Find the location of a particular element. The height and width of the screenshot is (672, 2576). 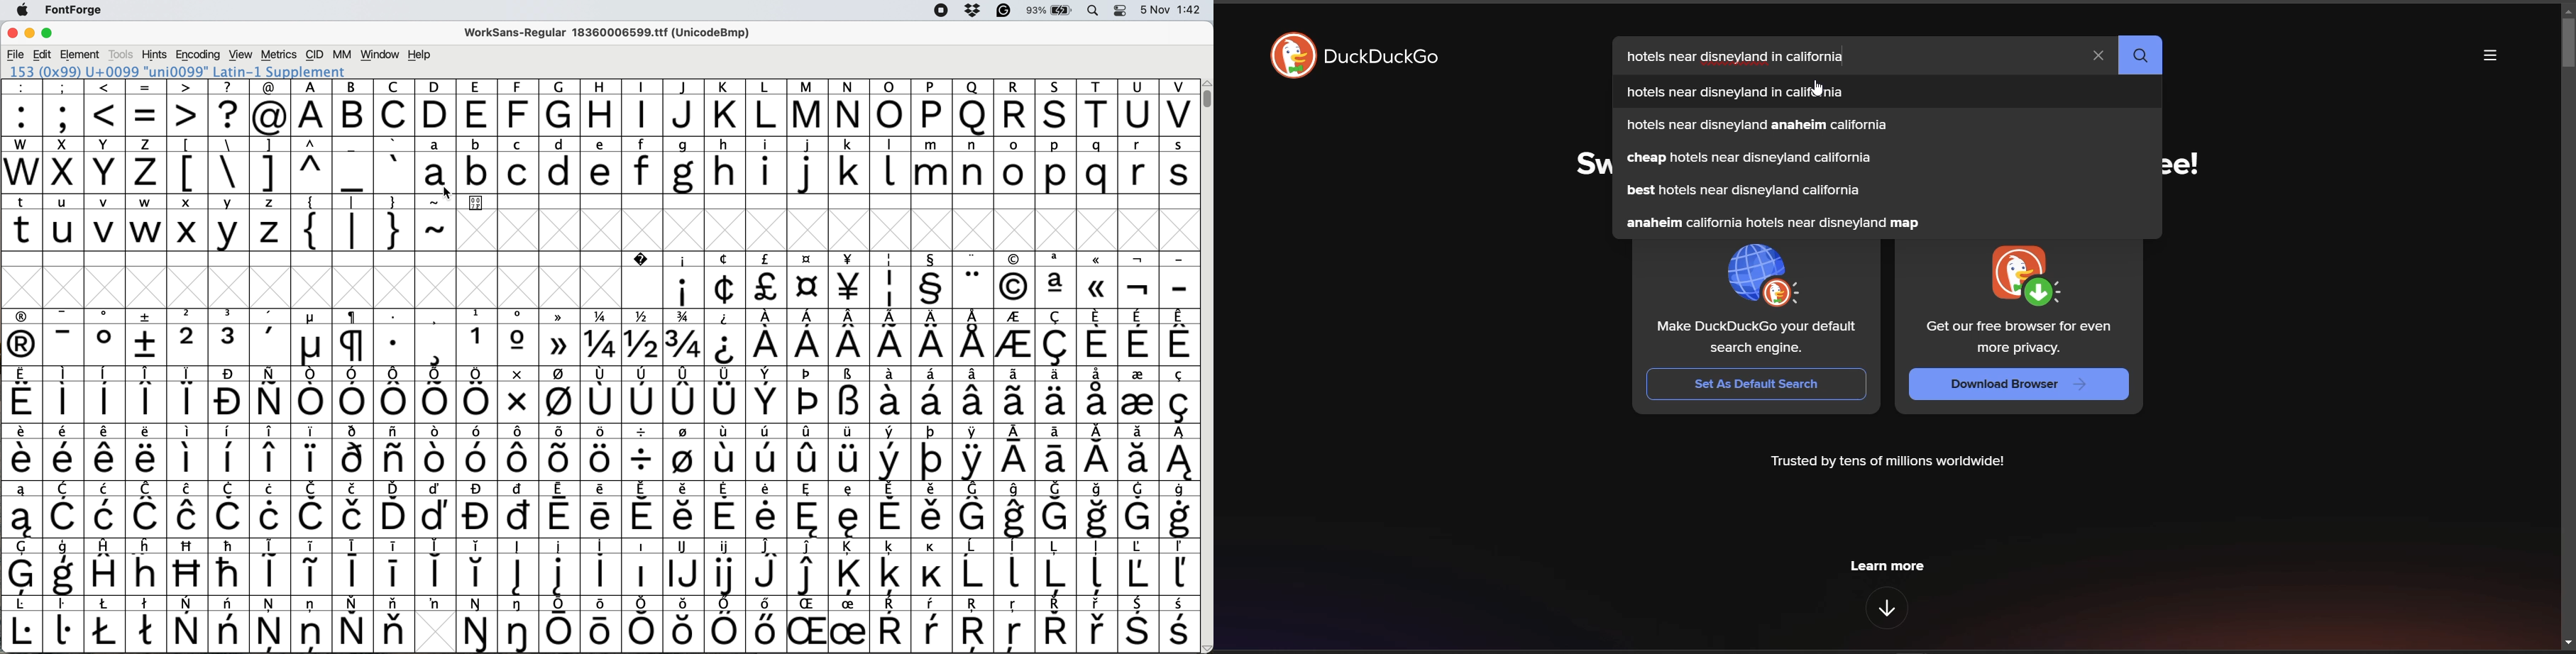

edit is located at coordinates (42, 55).